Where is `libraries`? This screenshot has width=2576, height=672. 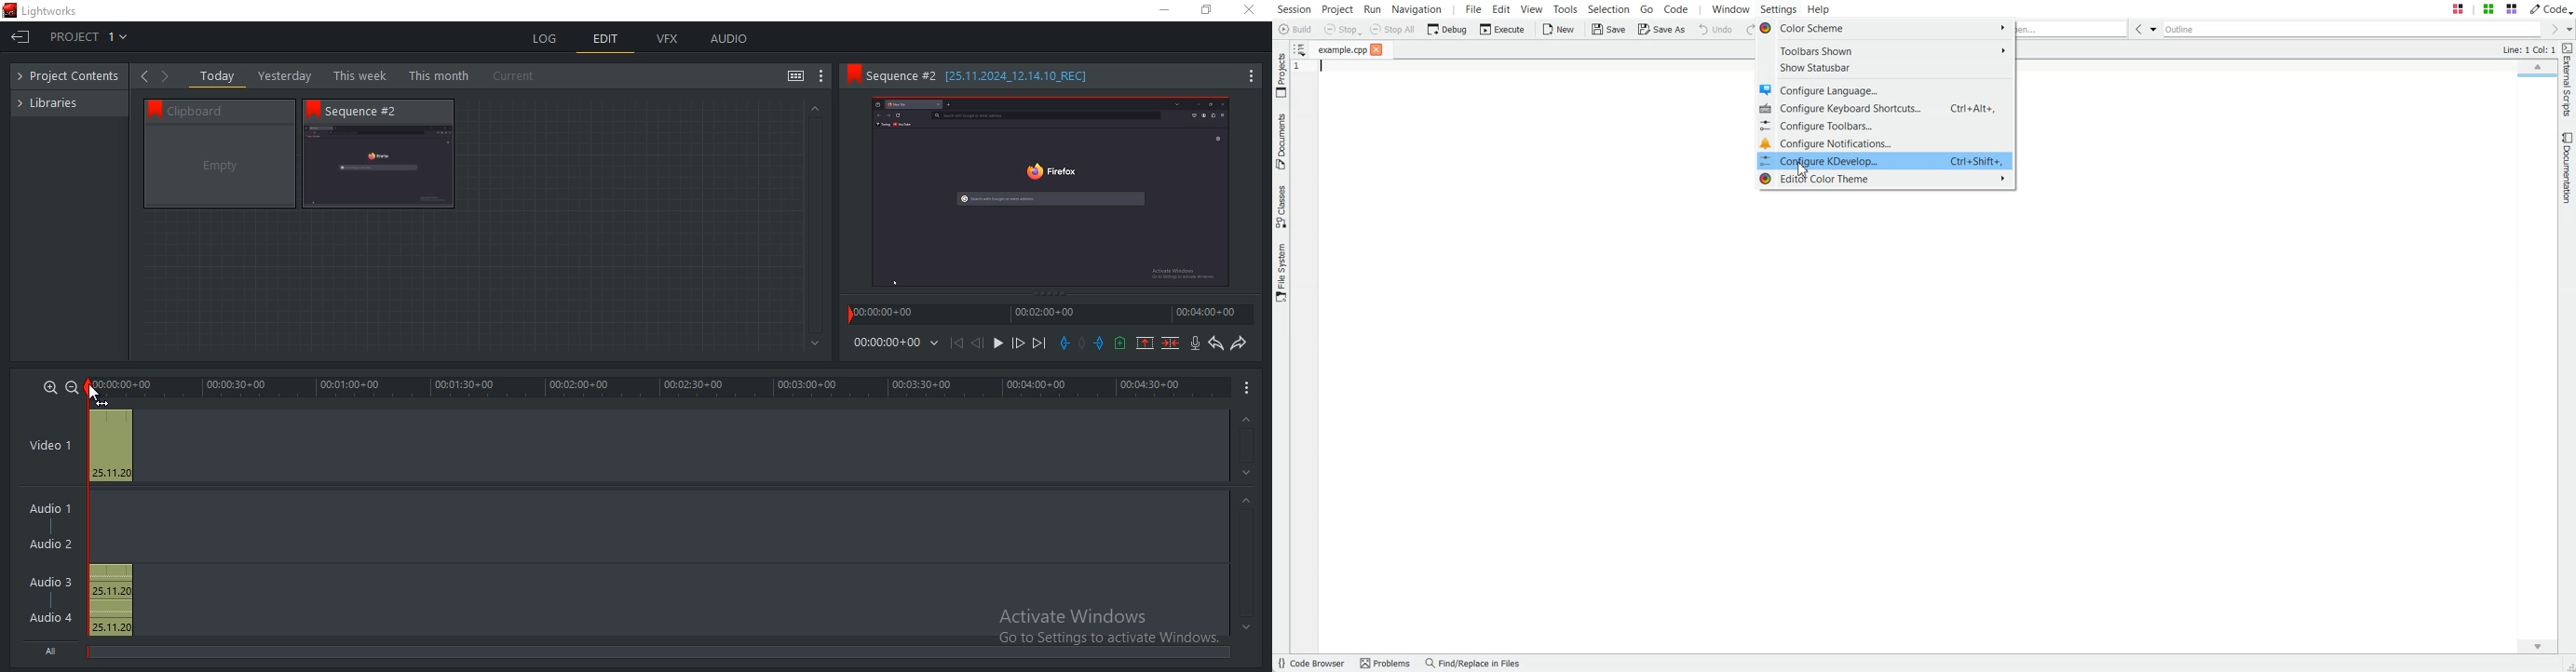
libraries is located at coordinates (57, 101).